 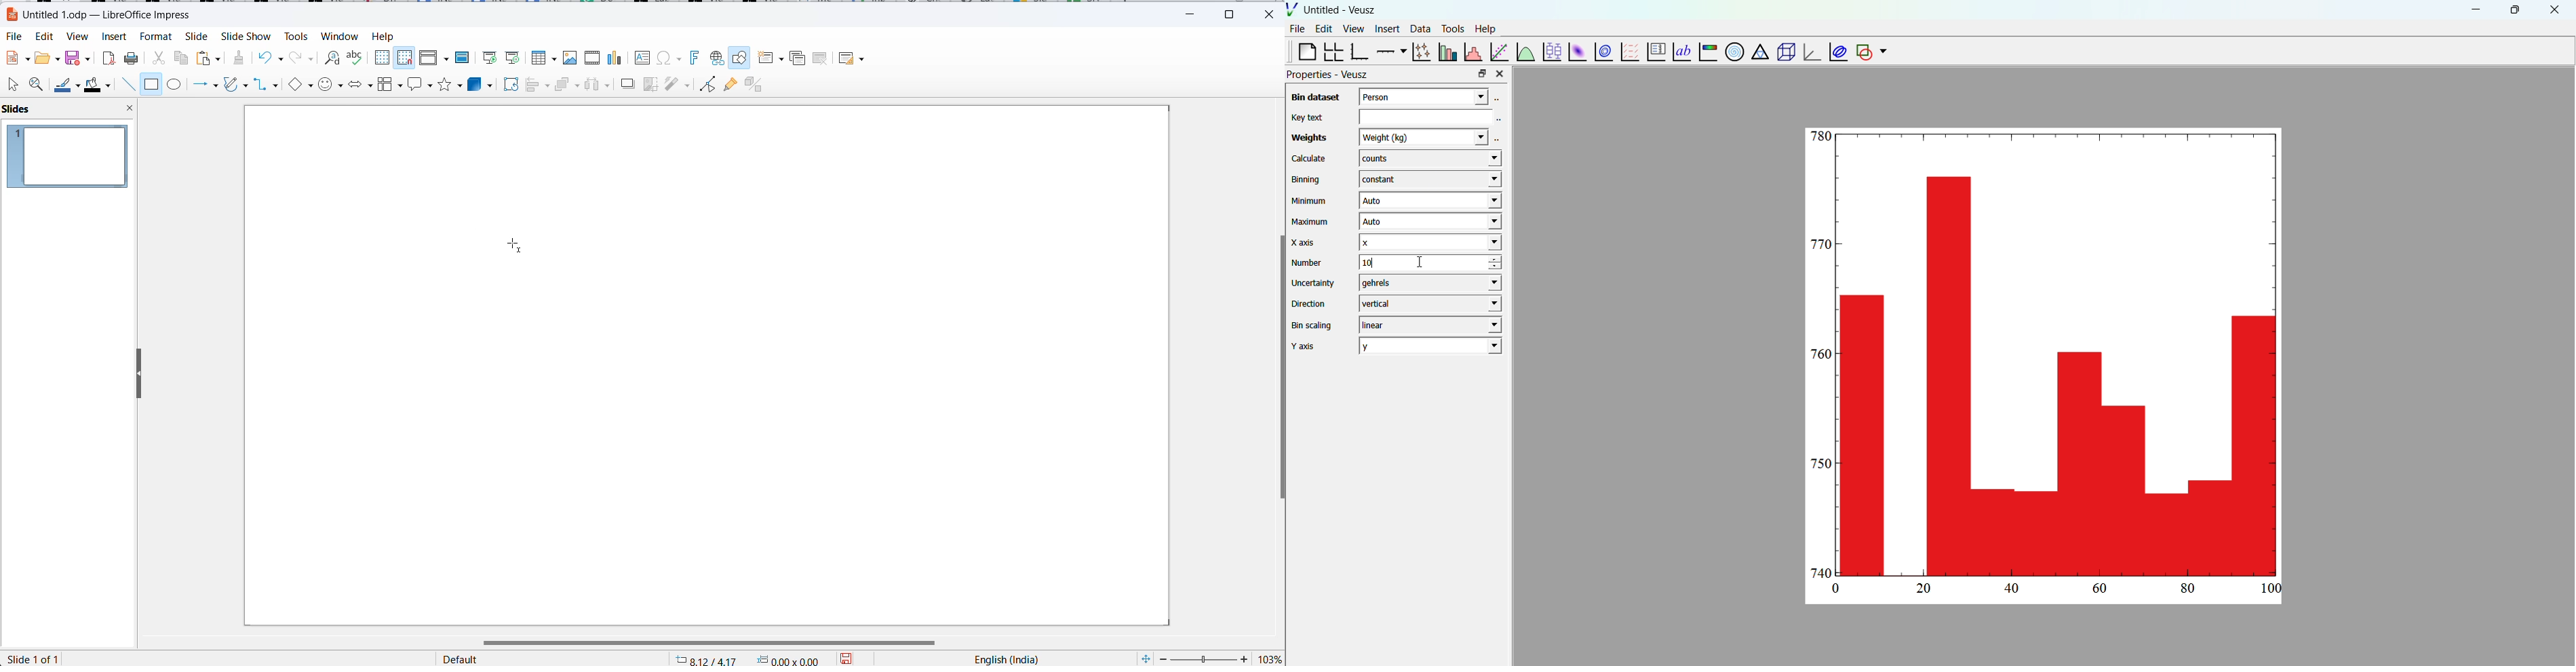 I want to click on 3d graph, so click(x=1810, y=53).